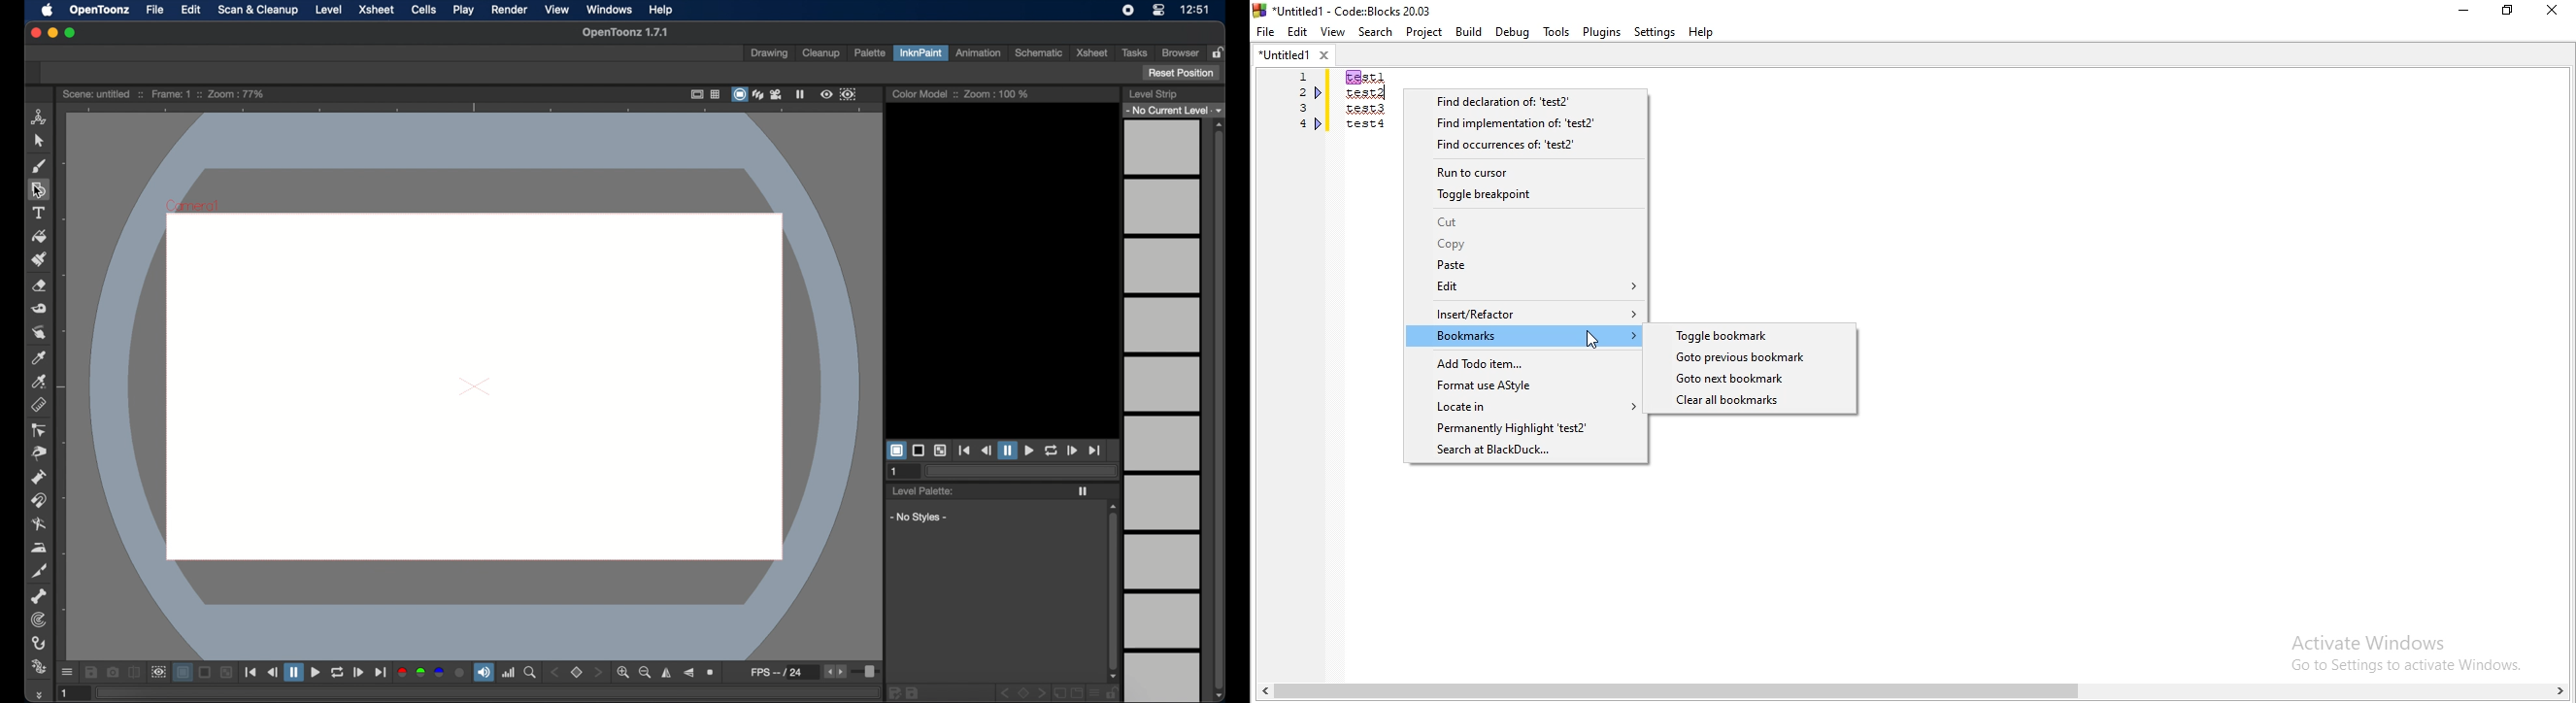 Image resolution: width=2576 pixels, height=728 pixels. What do you see at coordinates (1007, 450) in the screenshot?
I see `pause button` at bounding box center [1007, 450].